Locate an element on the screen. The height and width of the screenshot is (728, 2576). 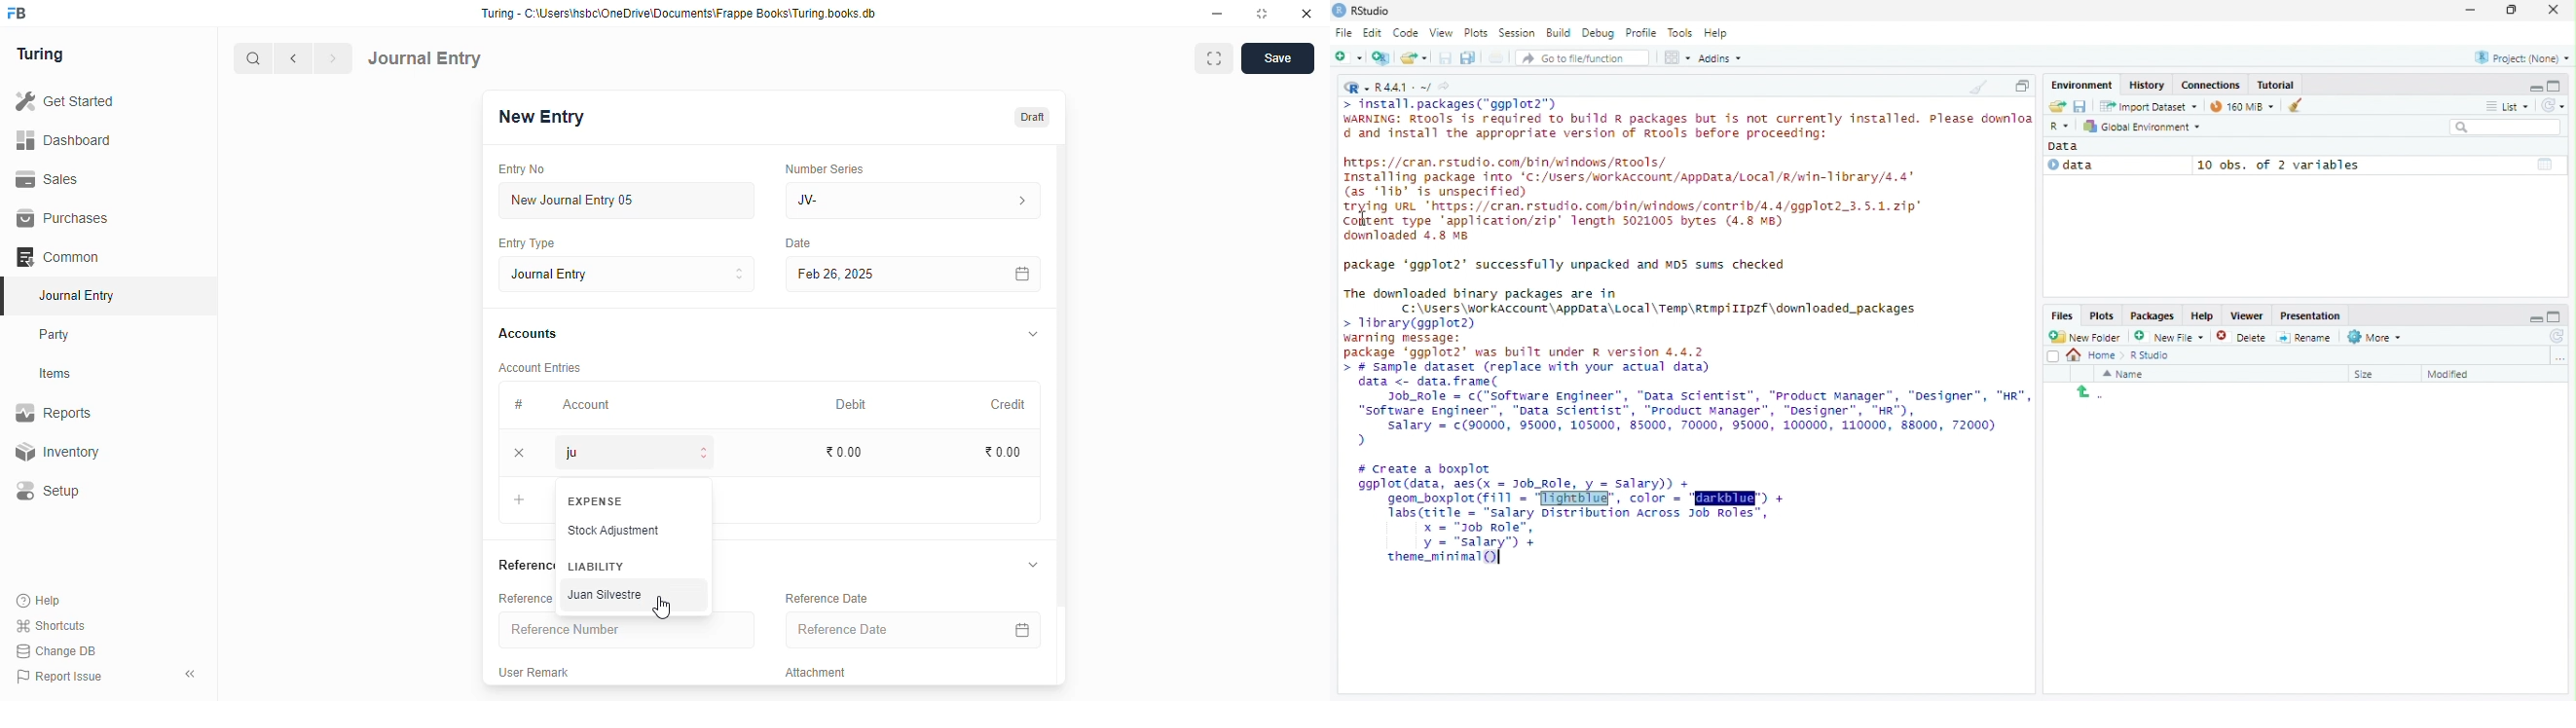
liability is located at coordinates (596, 567).